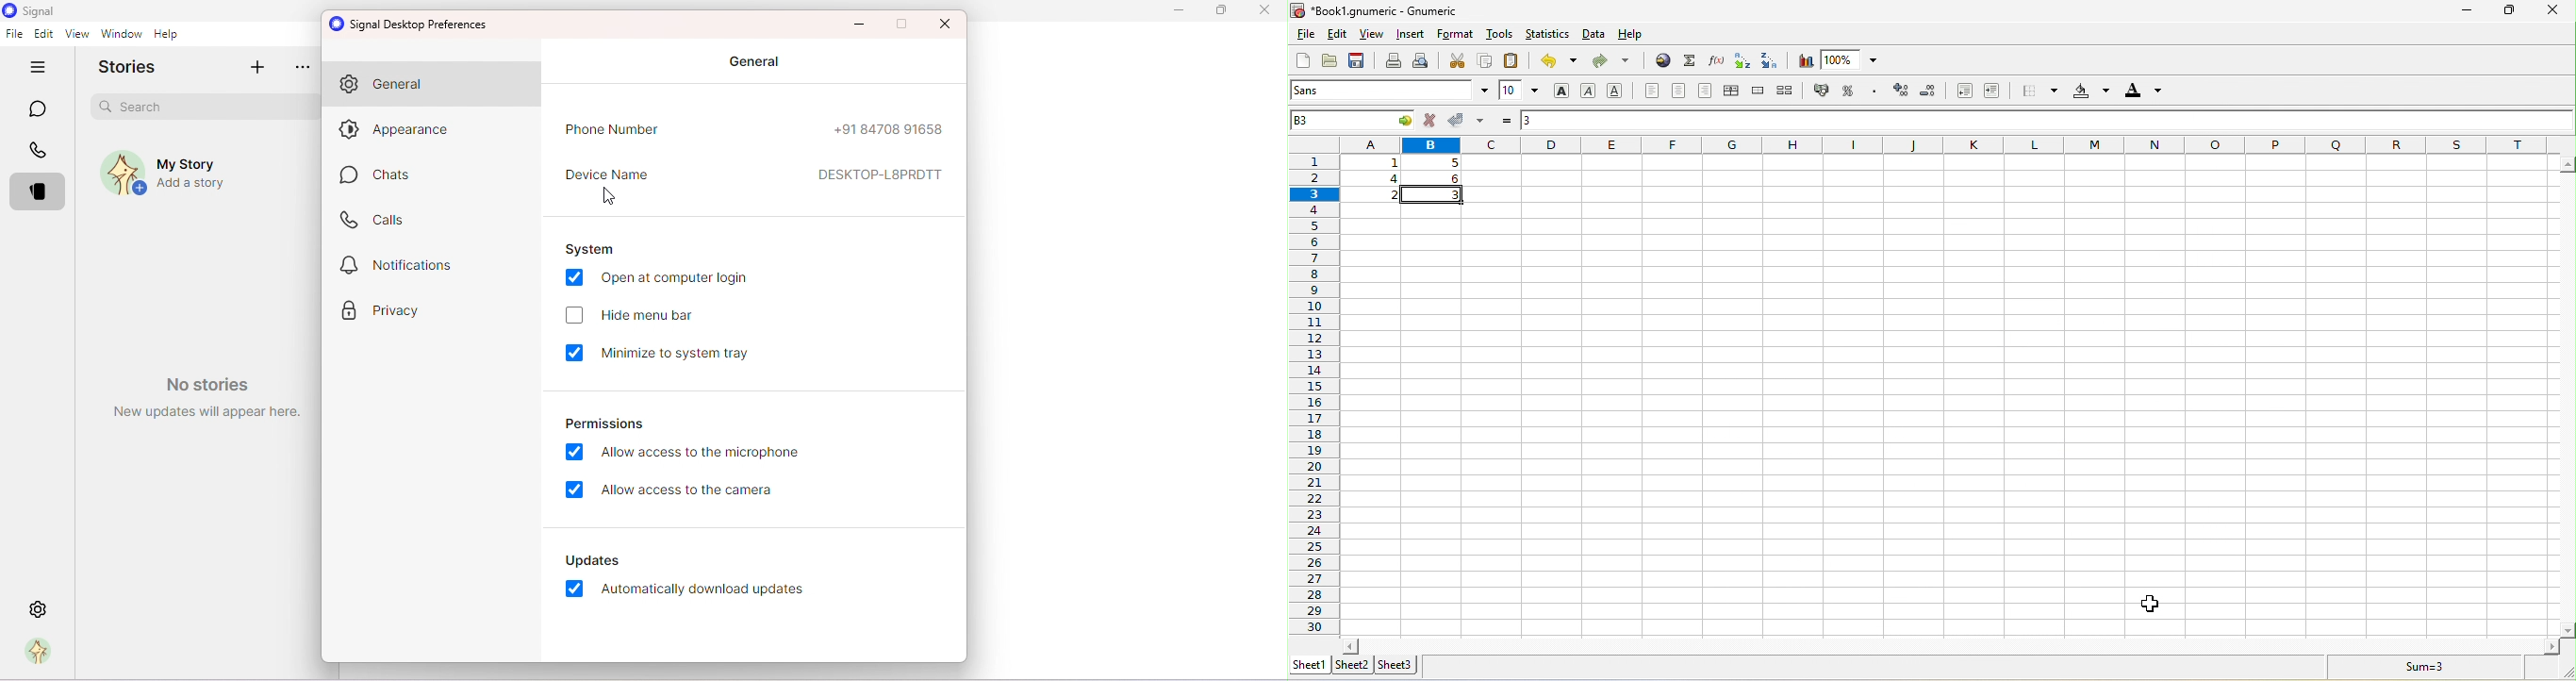  I want to click on help, so click(1643, 37).